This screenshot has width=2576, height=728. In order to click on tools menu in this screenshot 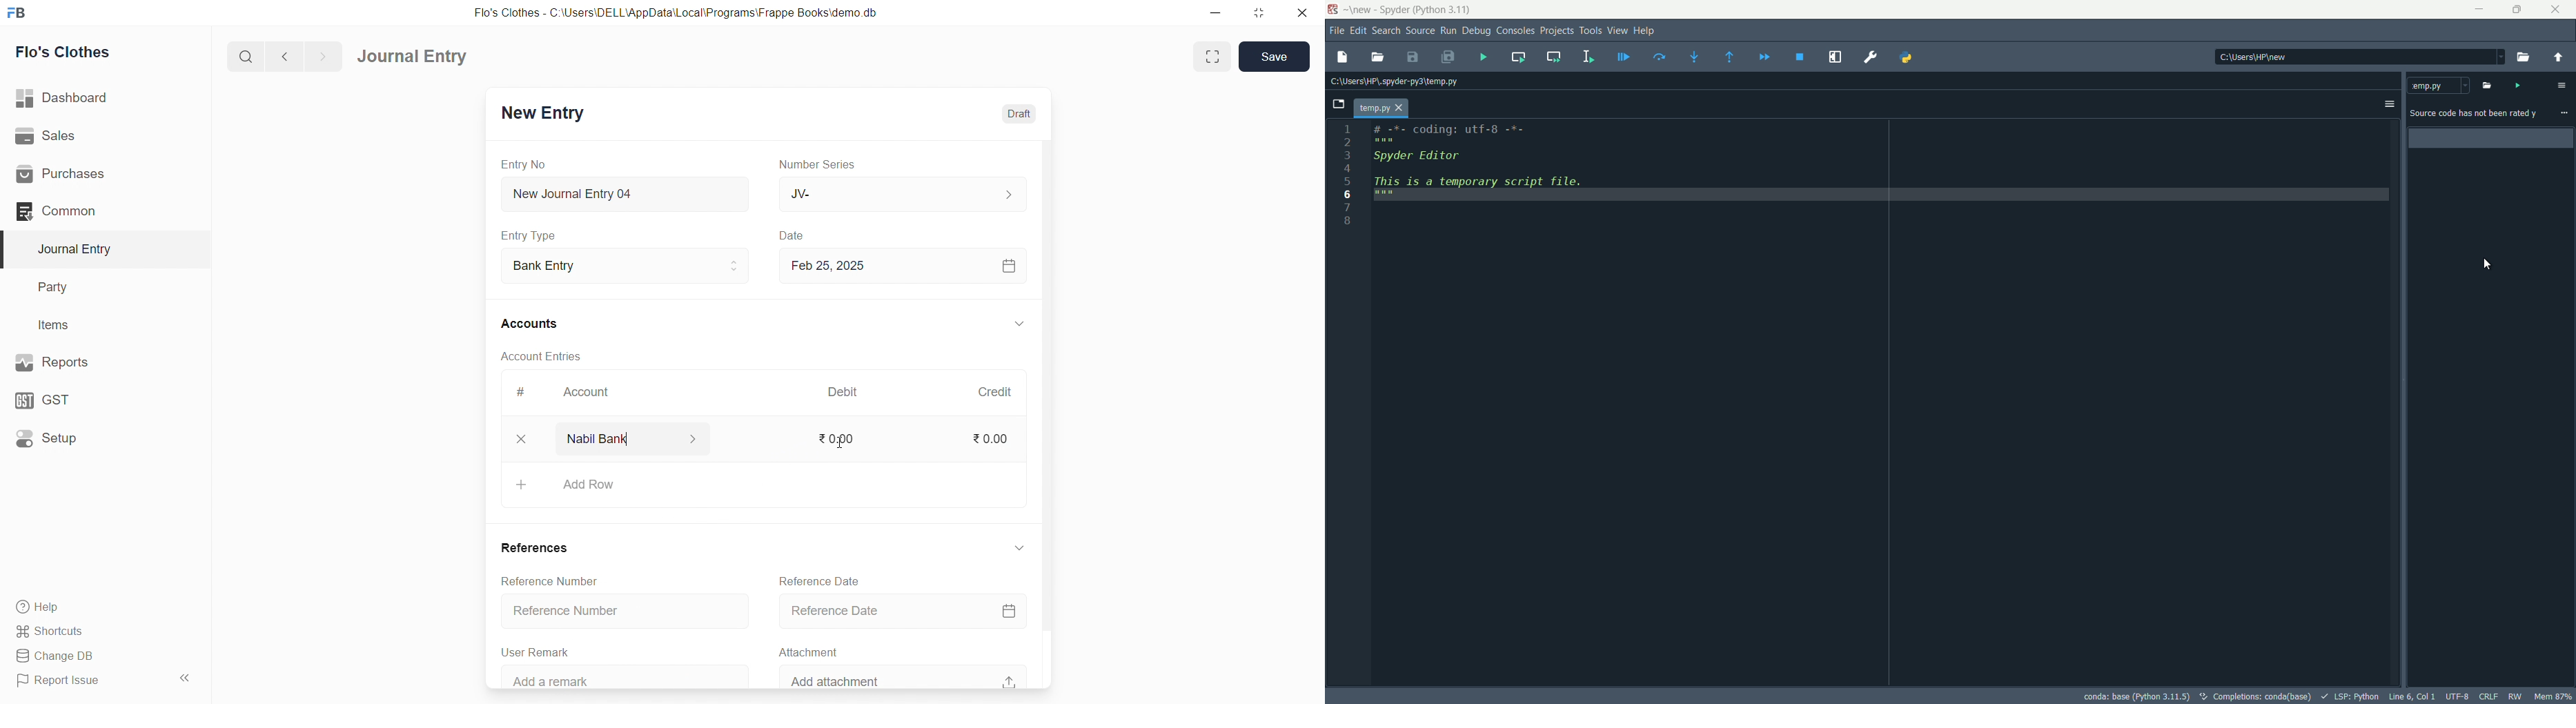, I will do `click(1591, 31)`.